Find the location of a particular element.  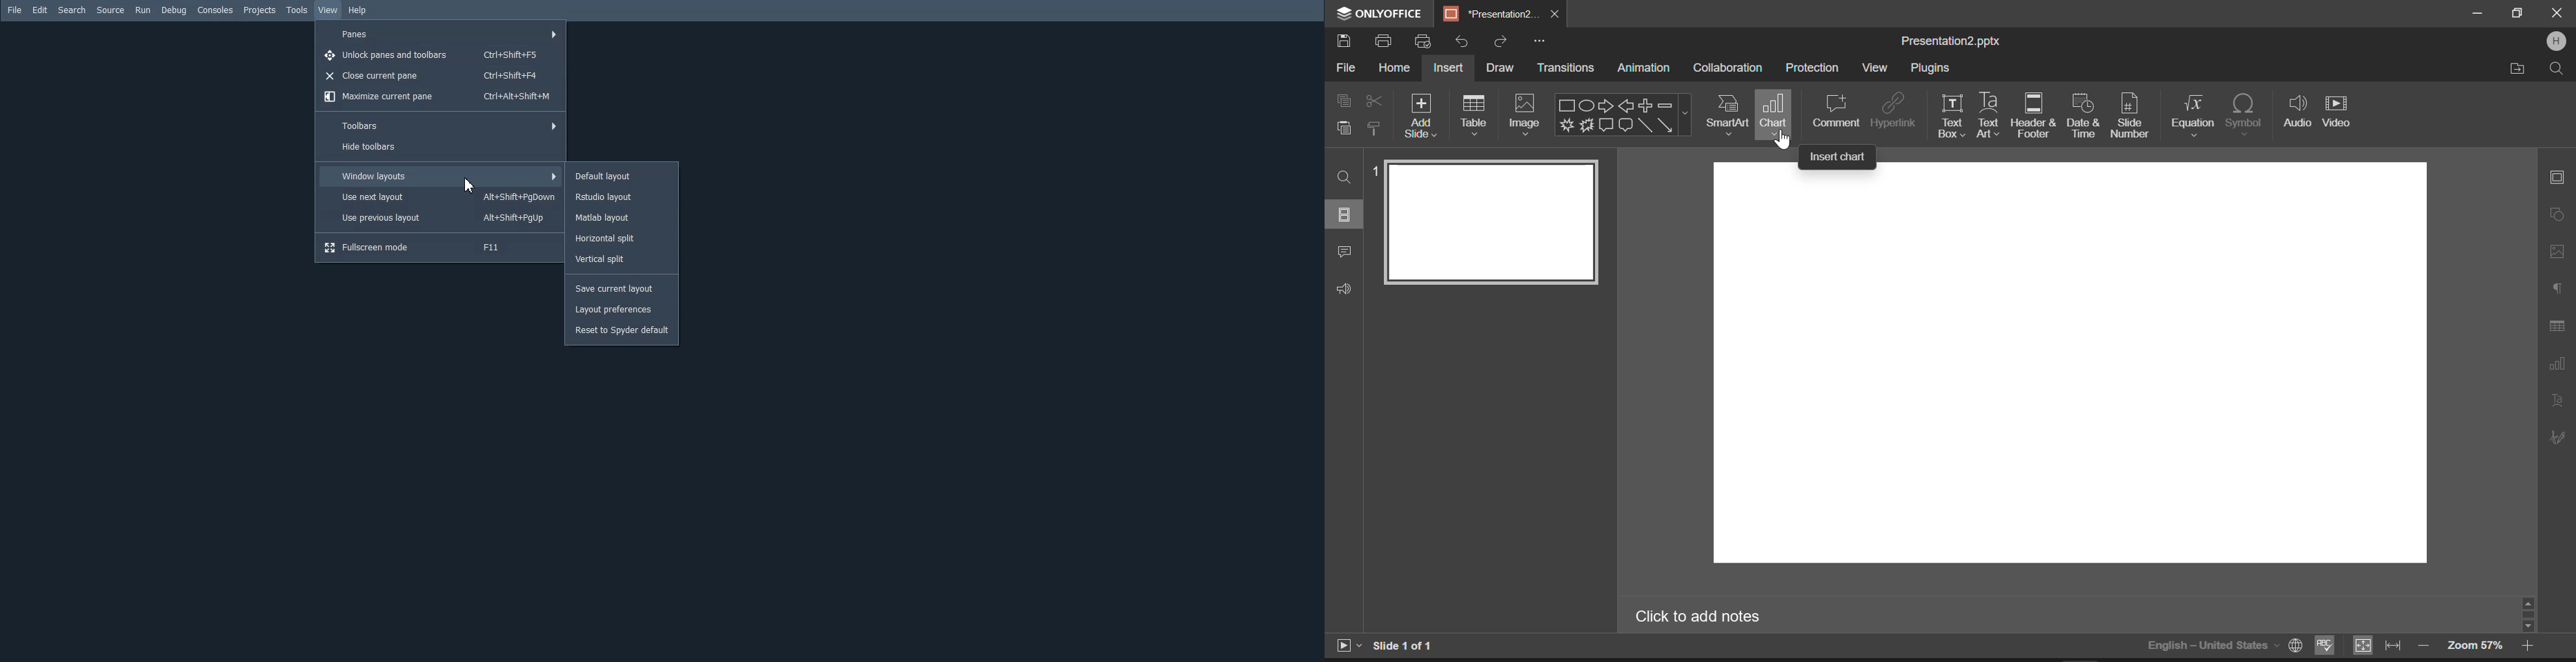

Redo is located at coordinates (1501, 40).